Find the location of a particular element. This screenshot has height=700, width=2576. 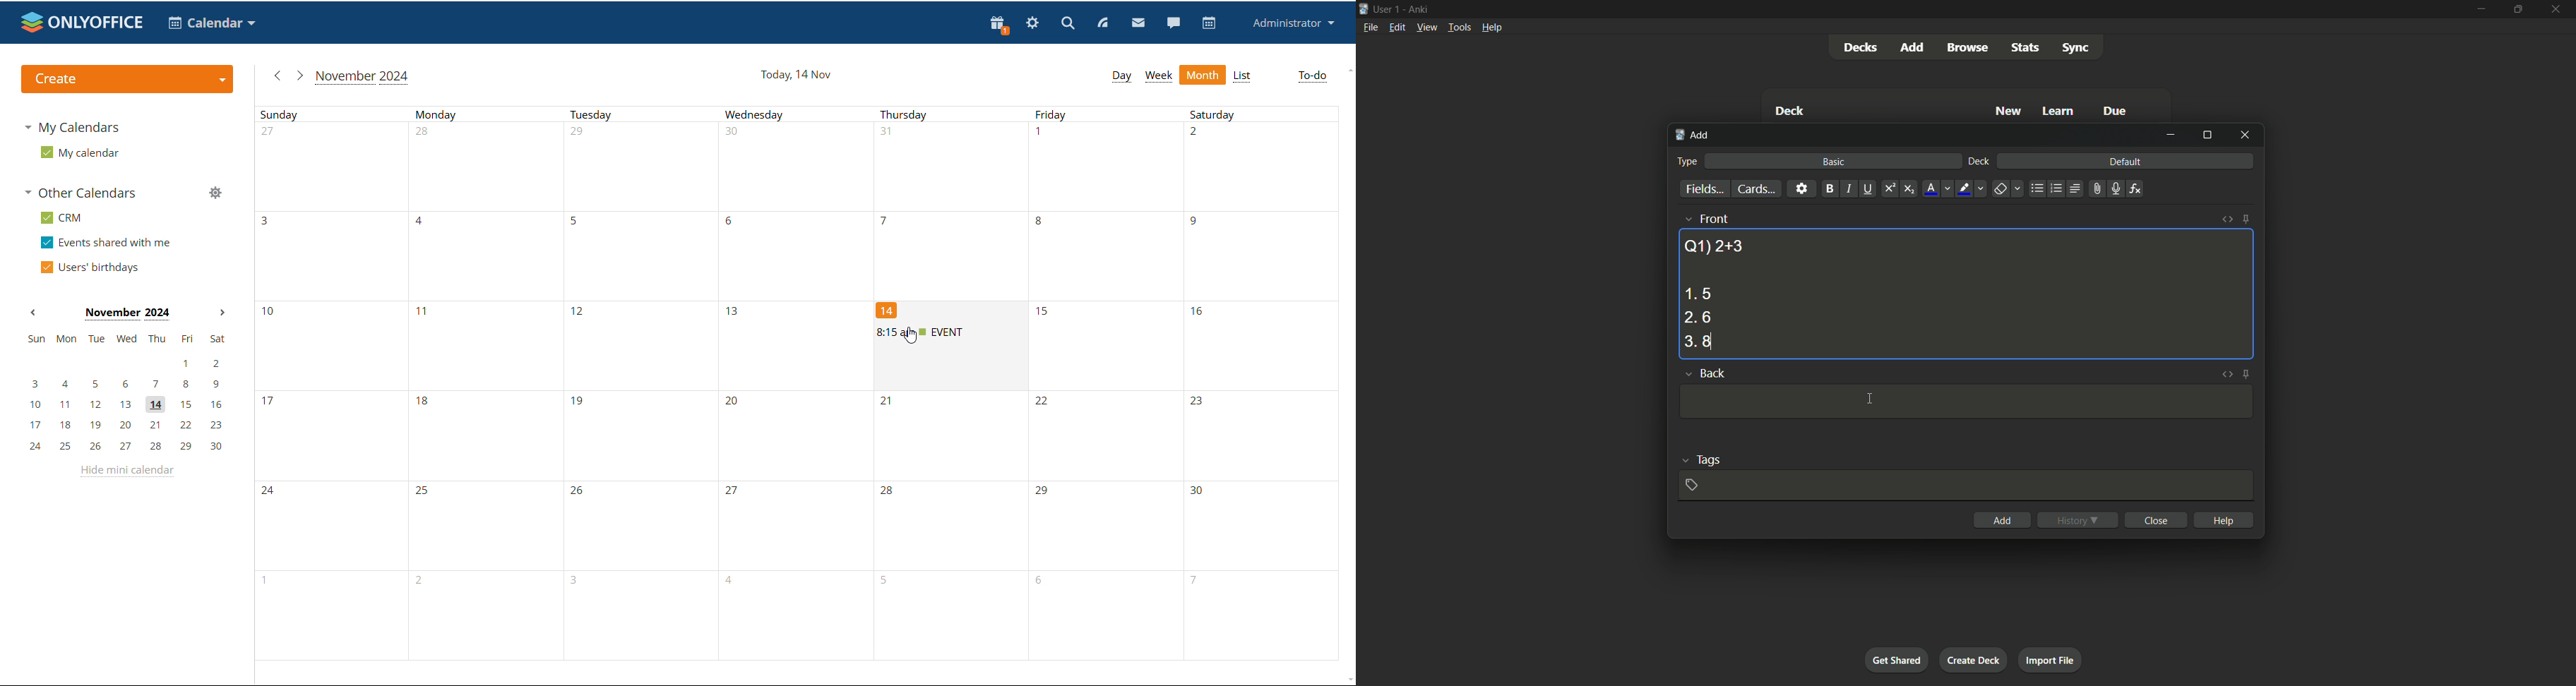

unordered list is located at coordinates (2036, 189).